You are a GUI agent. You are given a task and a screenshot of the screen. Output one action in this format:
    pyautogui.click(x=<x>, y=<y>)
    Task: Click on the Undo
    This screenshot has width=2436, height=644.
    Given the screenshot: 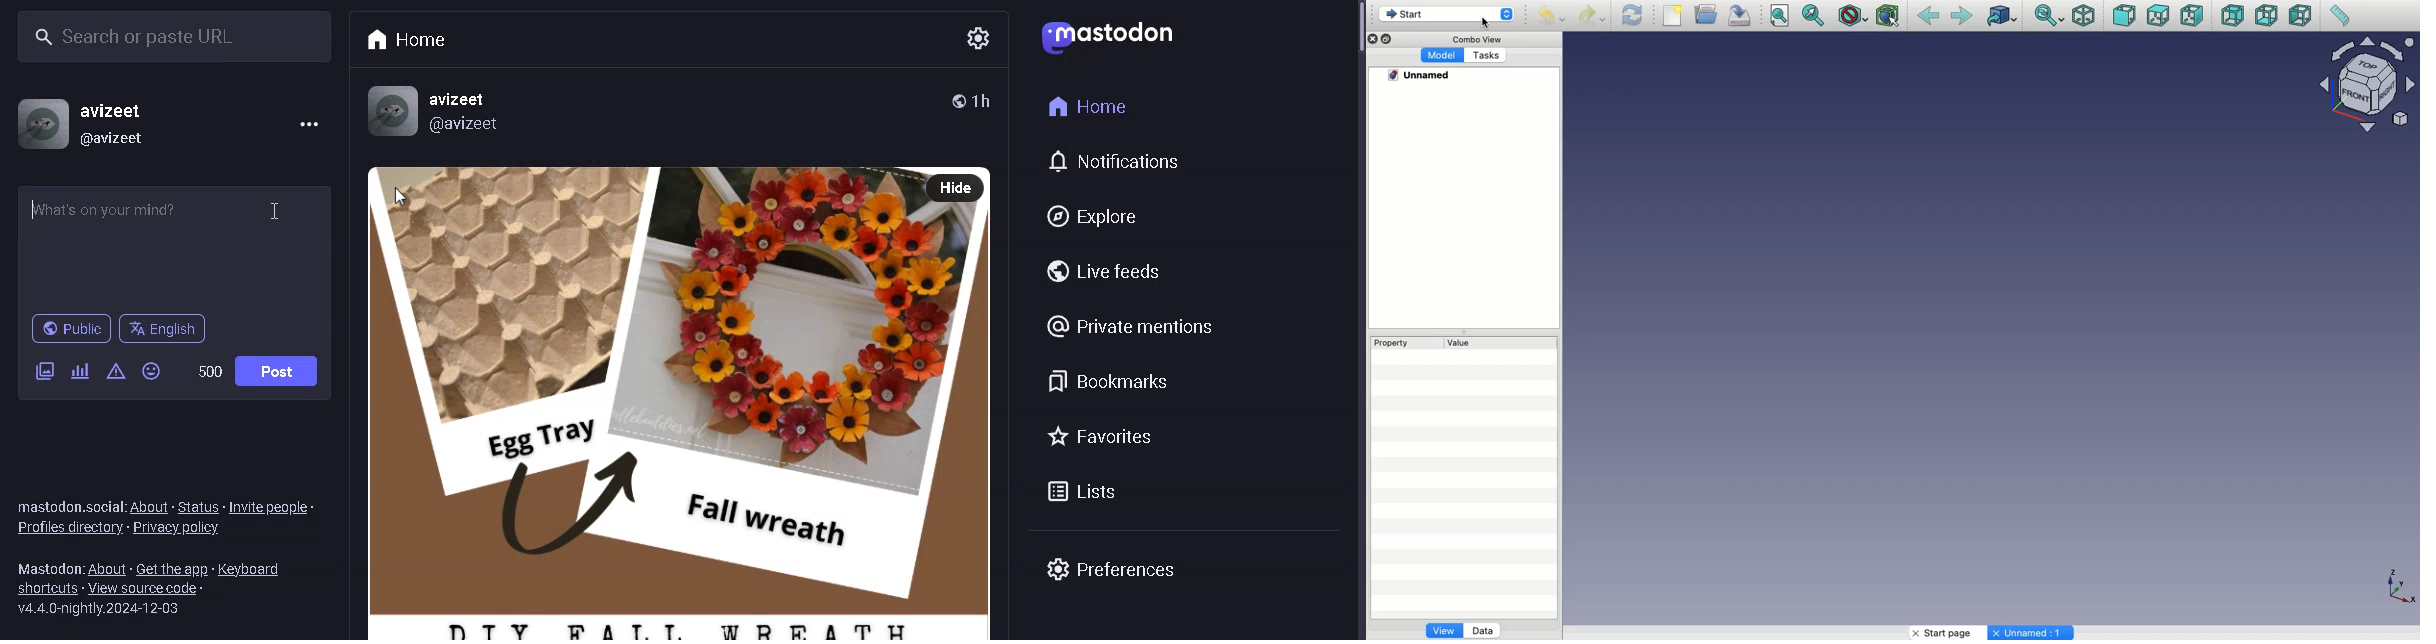 What is the action you would take?
    pyautogui.click(x=1550, y=16)
    